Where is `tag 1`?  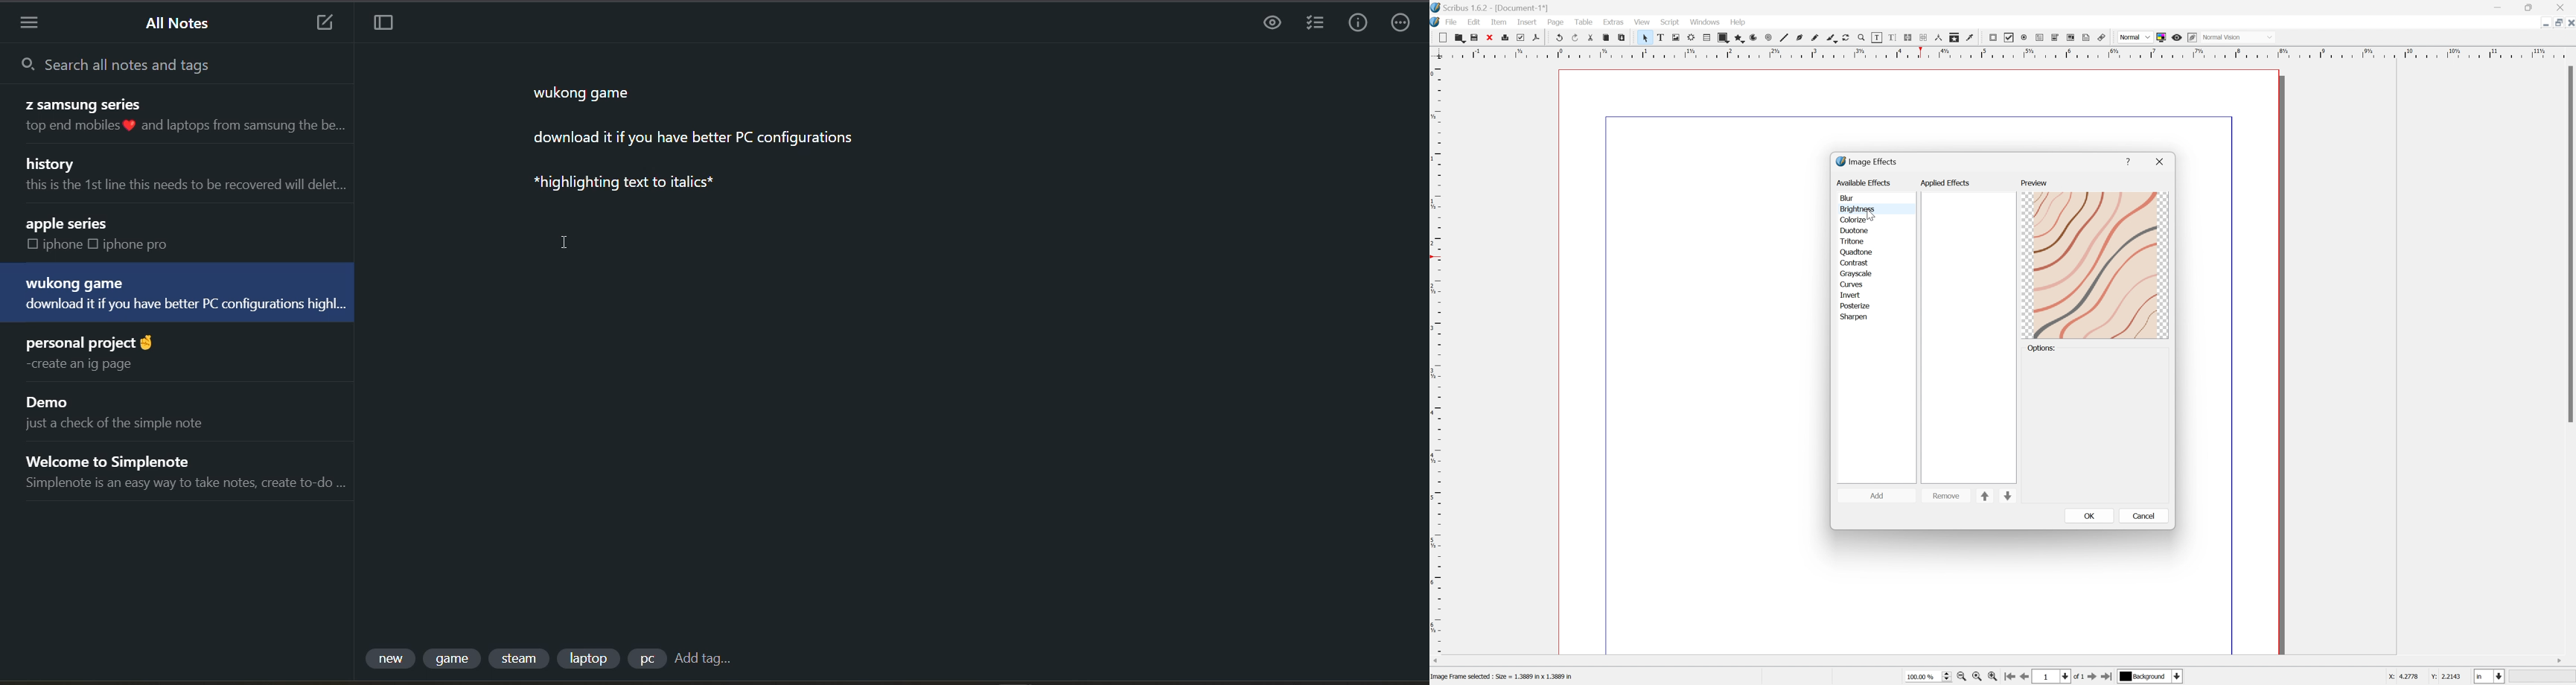 tag 1 is located at coordinates (389, 659).